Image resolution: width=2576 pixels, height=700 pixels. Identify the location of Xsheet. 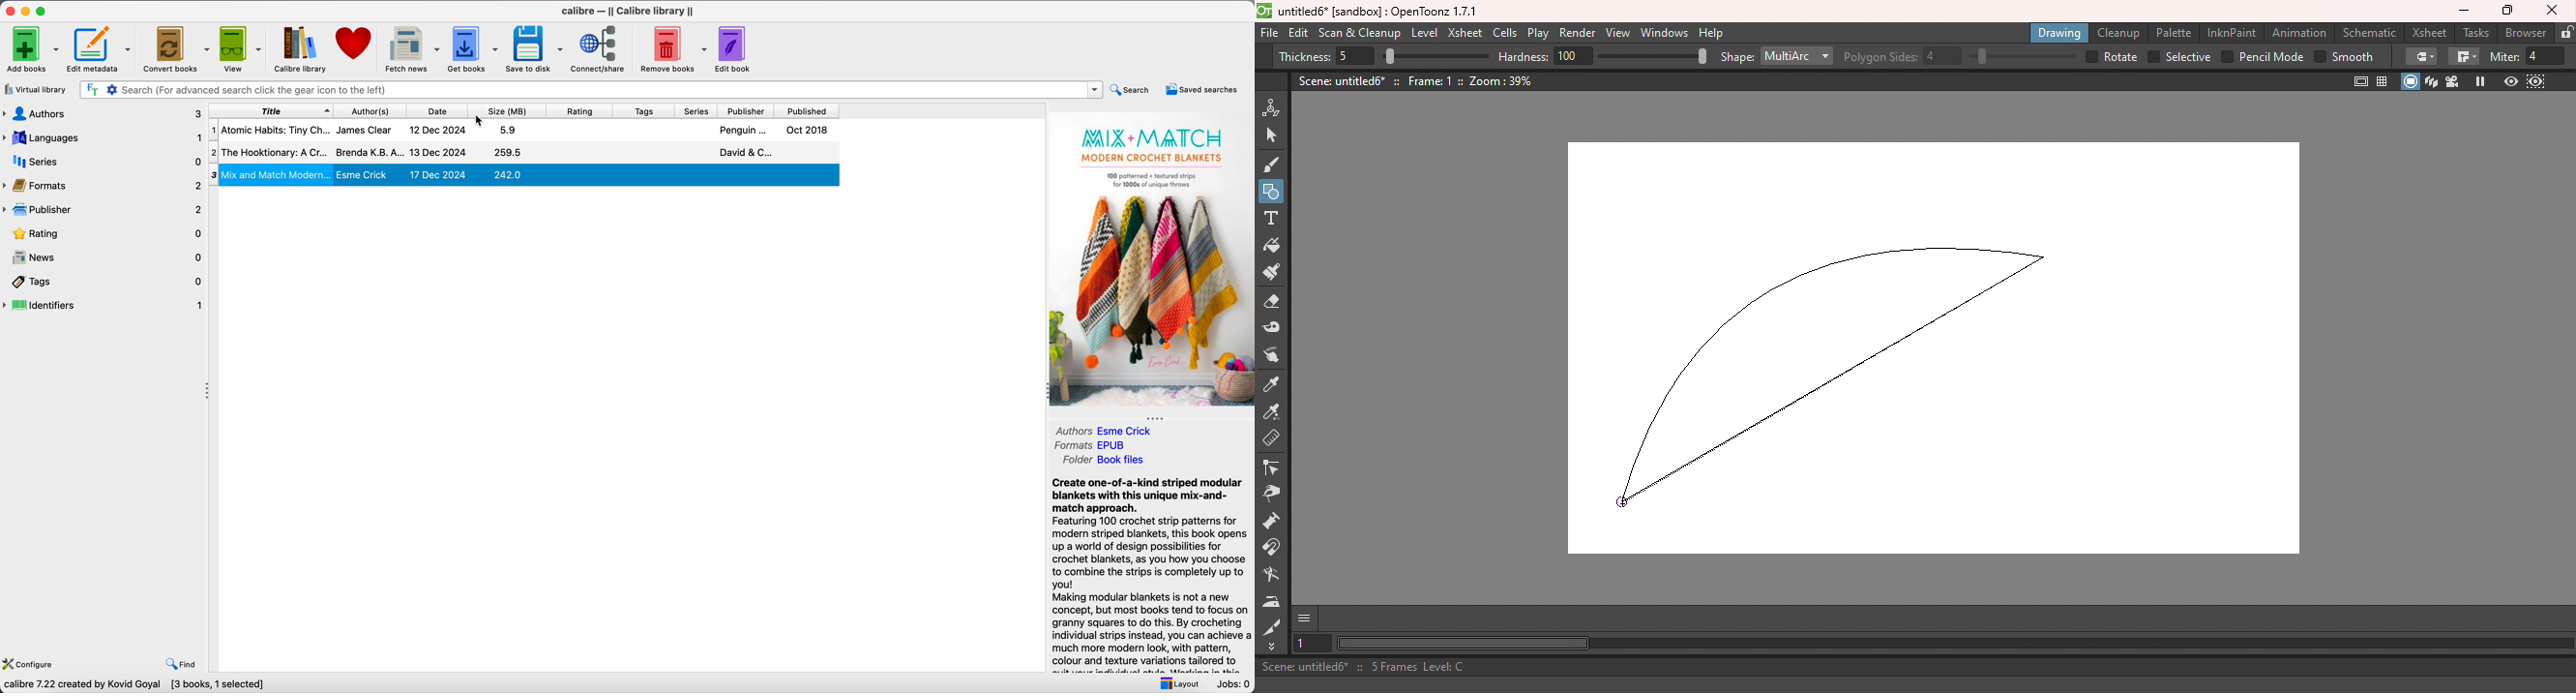
(1464, 33).